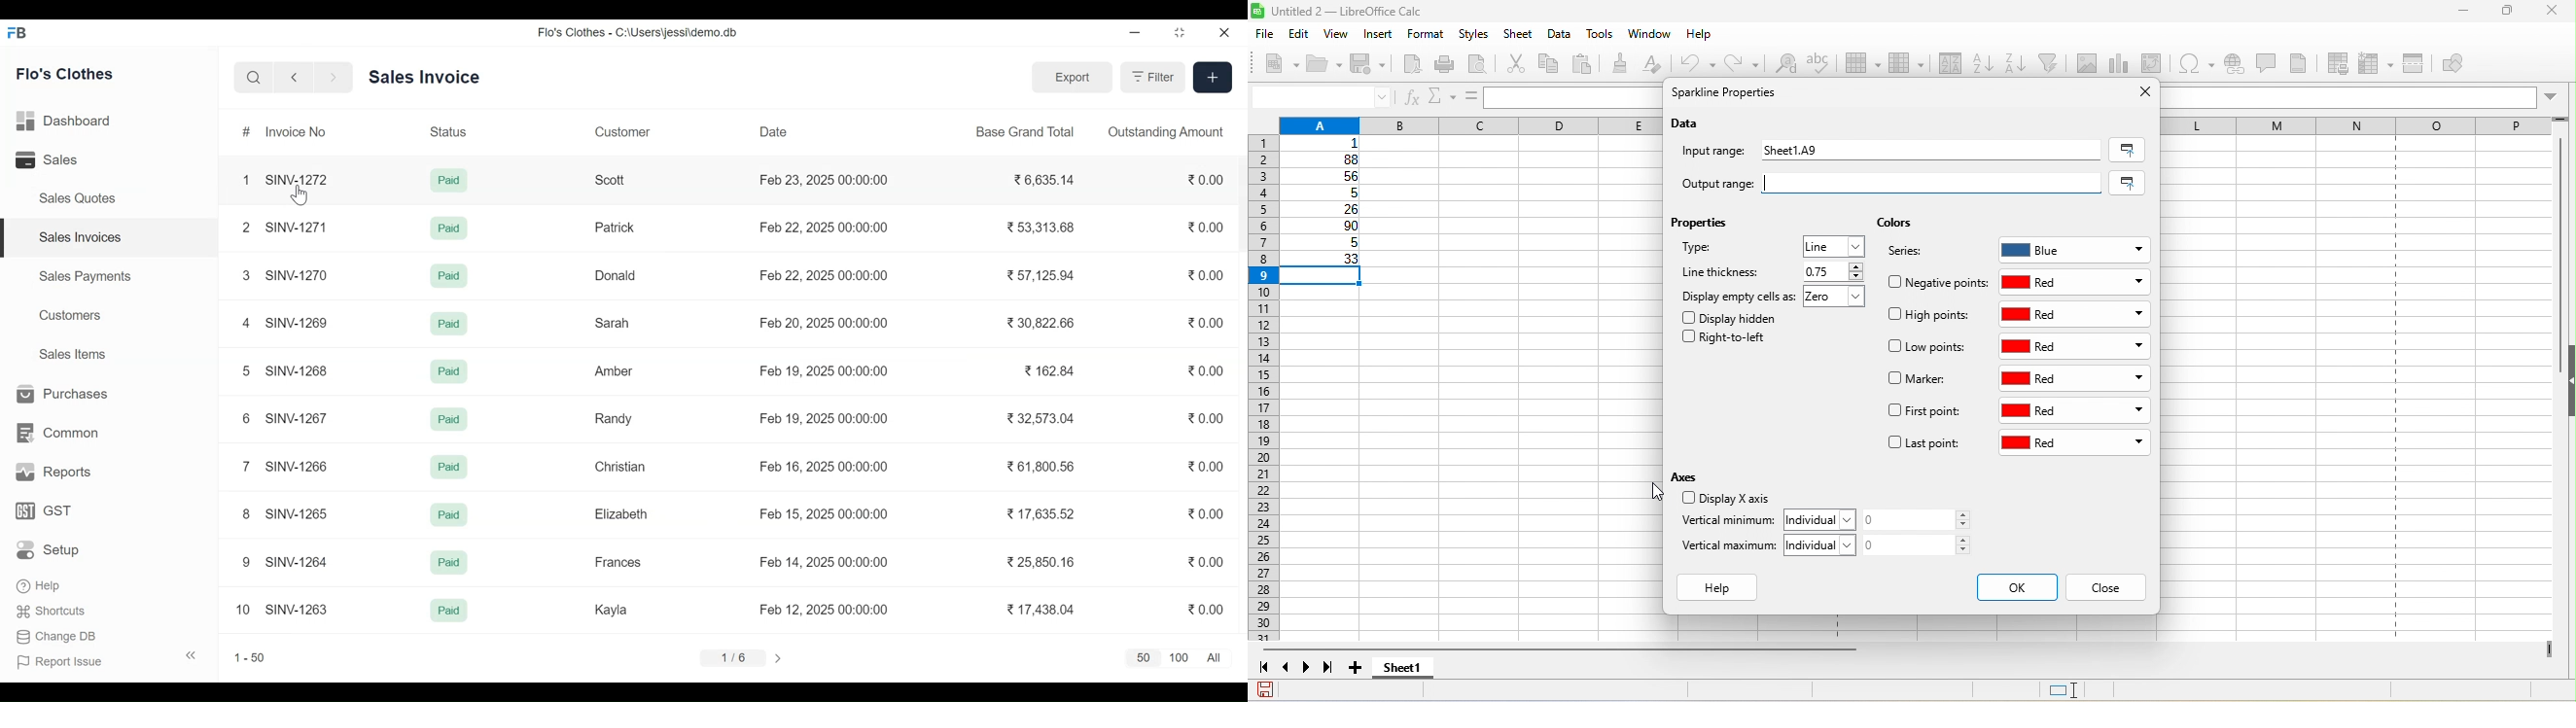  Describe the element at coordinates (2139, 92) in the screenshot. I see `close` at that location.